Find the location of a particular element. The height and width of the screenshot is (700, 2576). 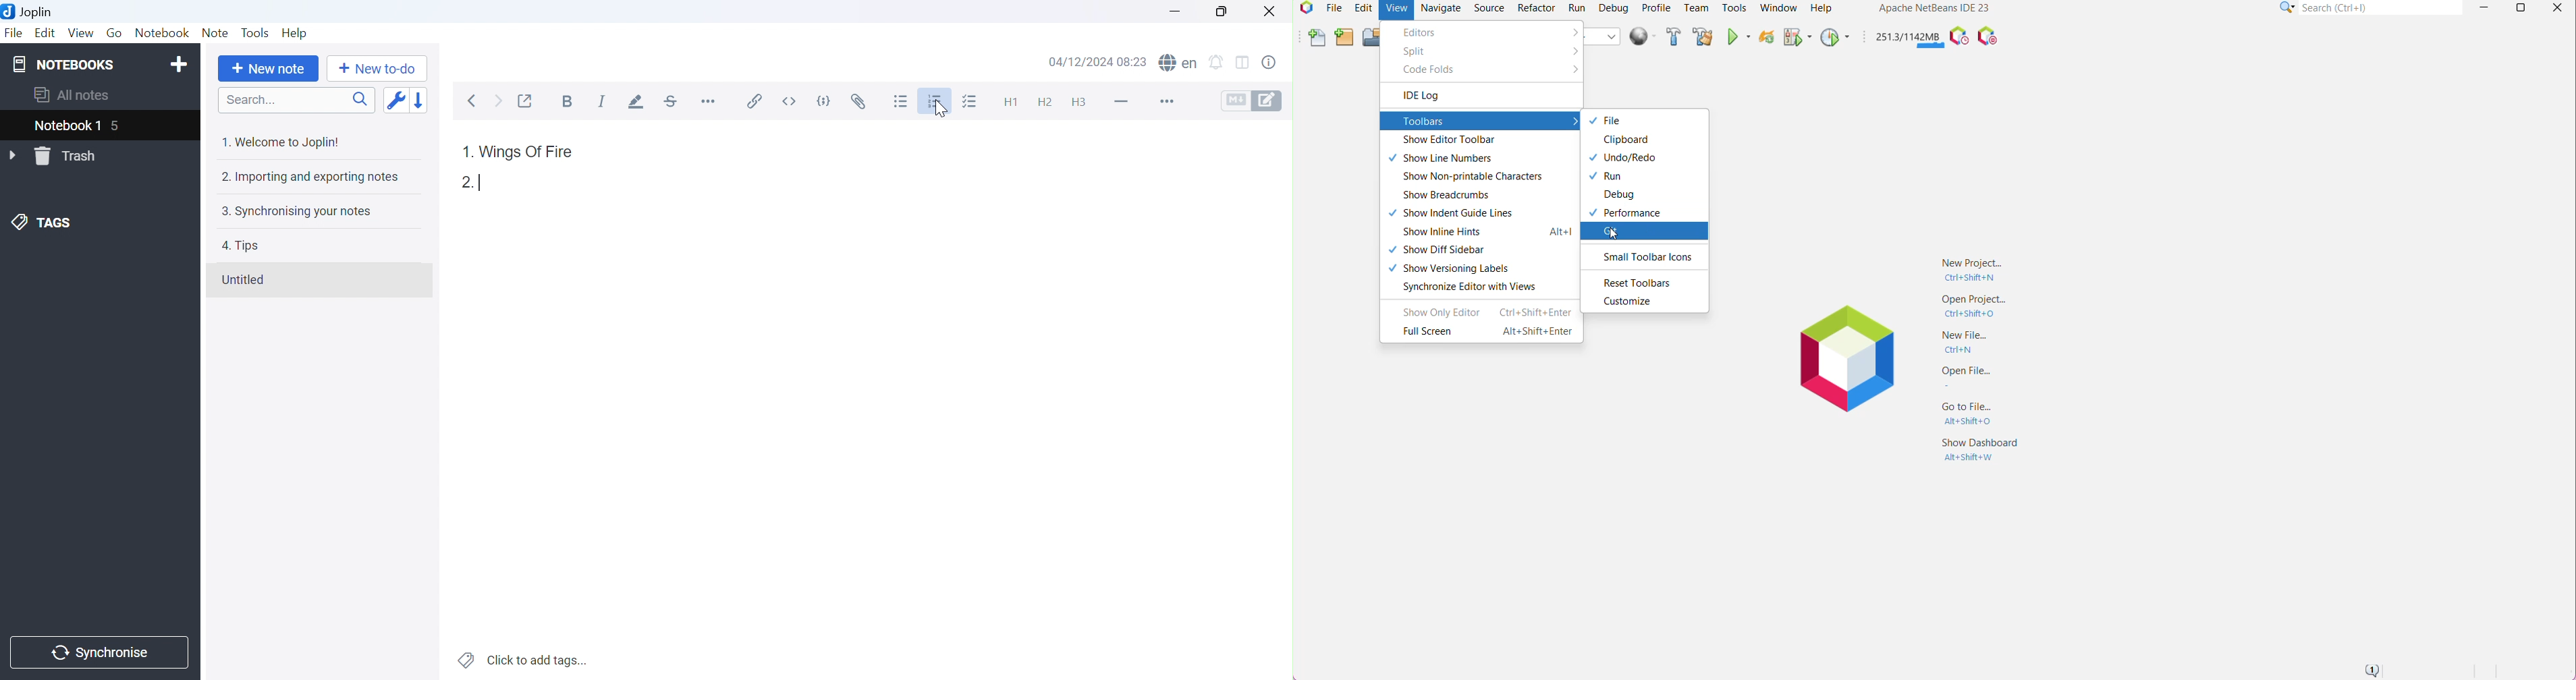

Close is located at coordinates (1271, 9).